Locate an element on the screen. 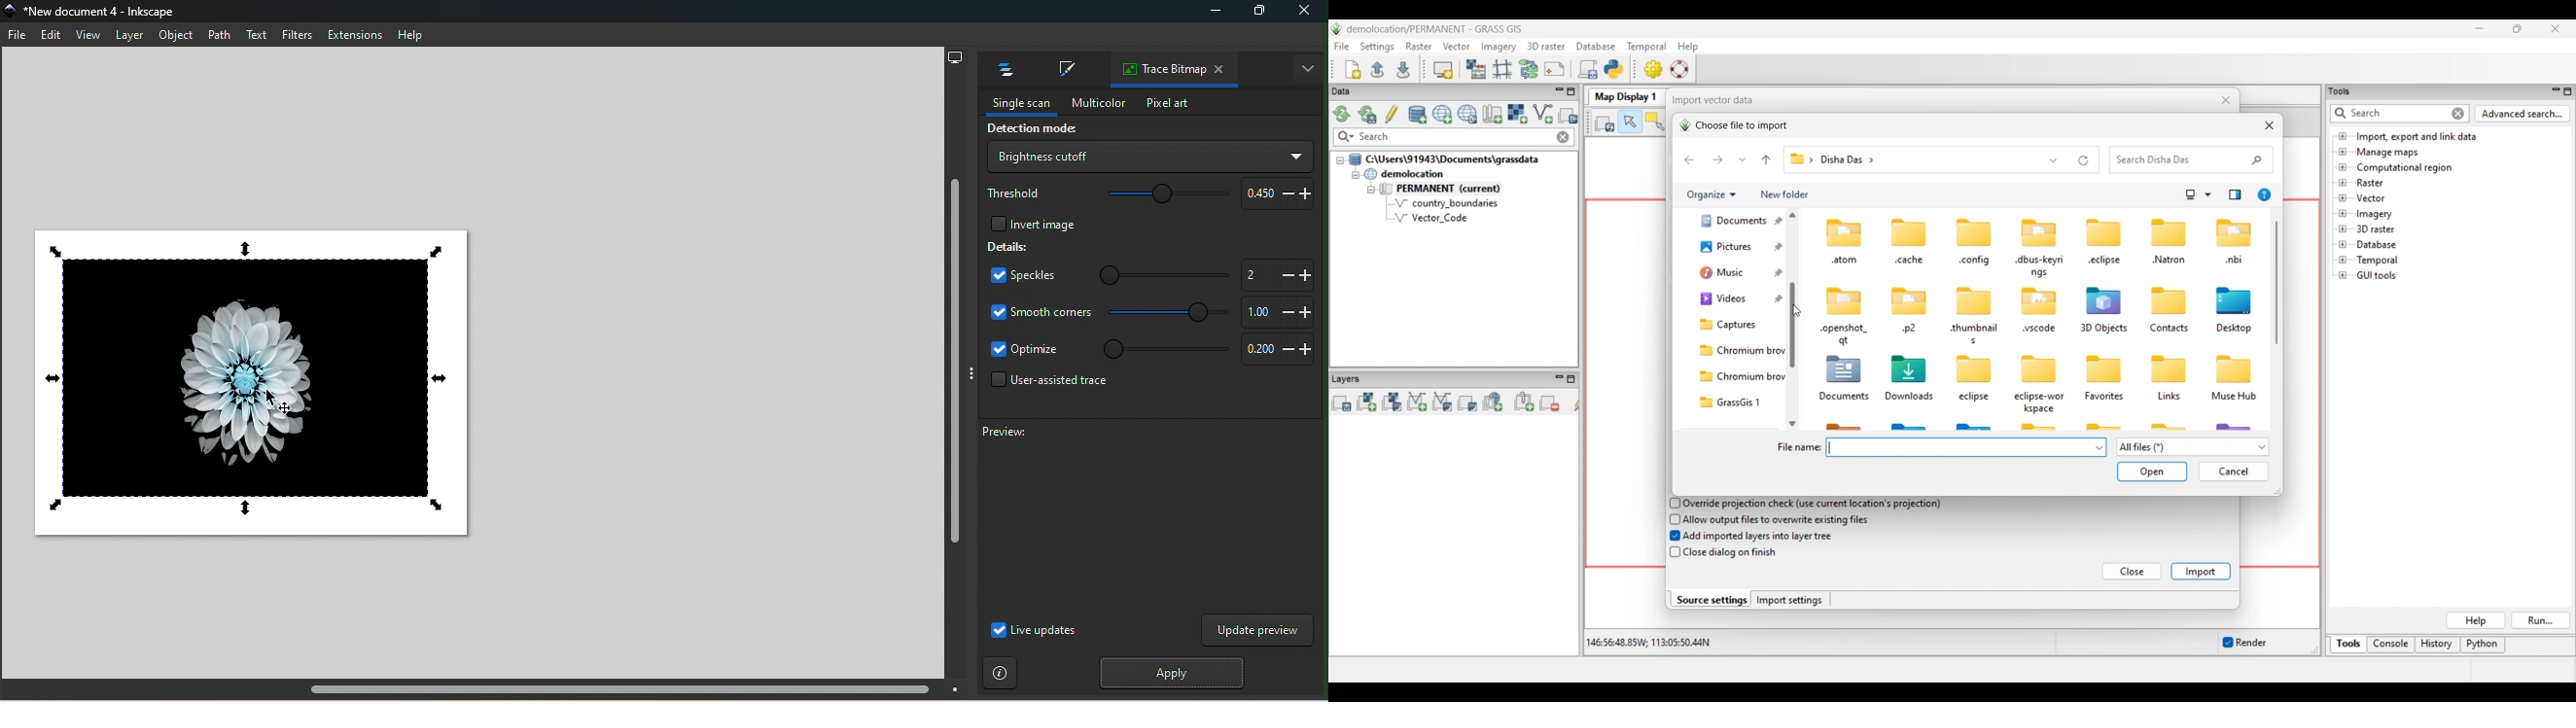 The image size is (2576, 728). Canvas is located at coordinates (252, 380).